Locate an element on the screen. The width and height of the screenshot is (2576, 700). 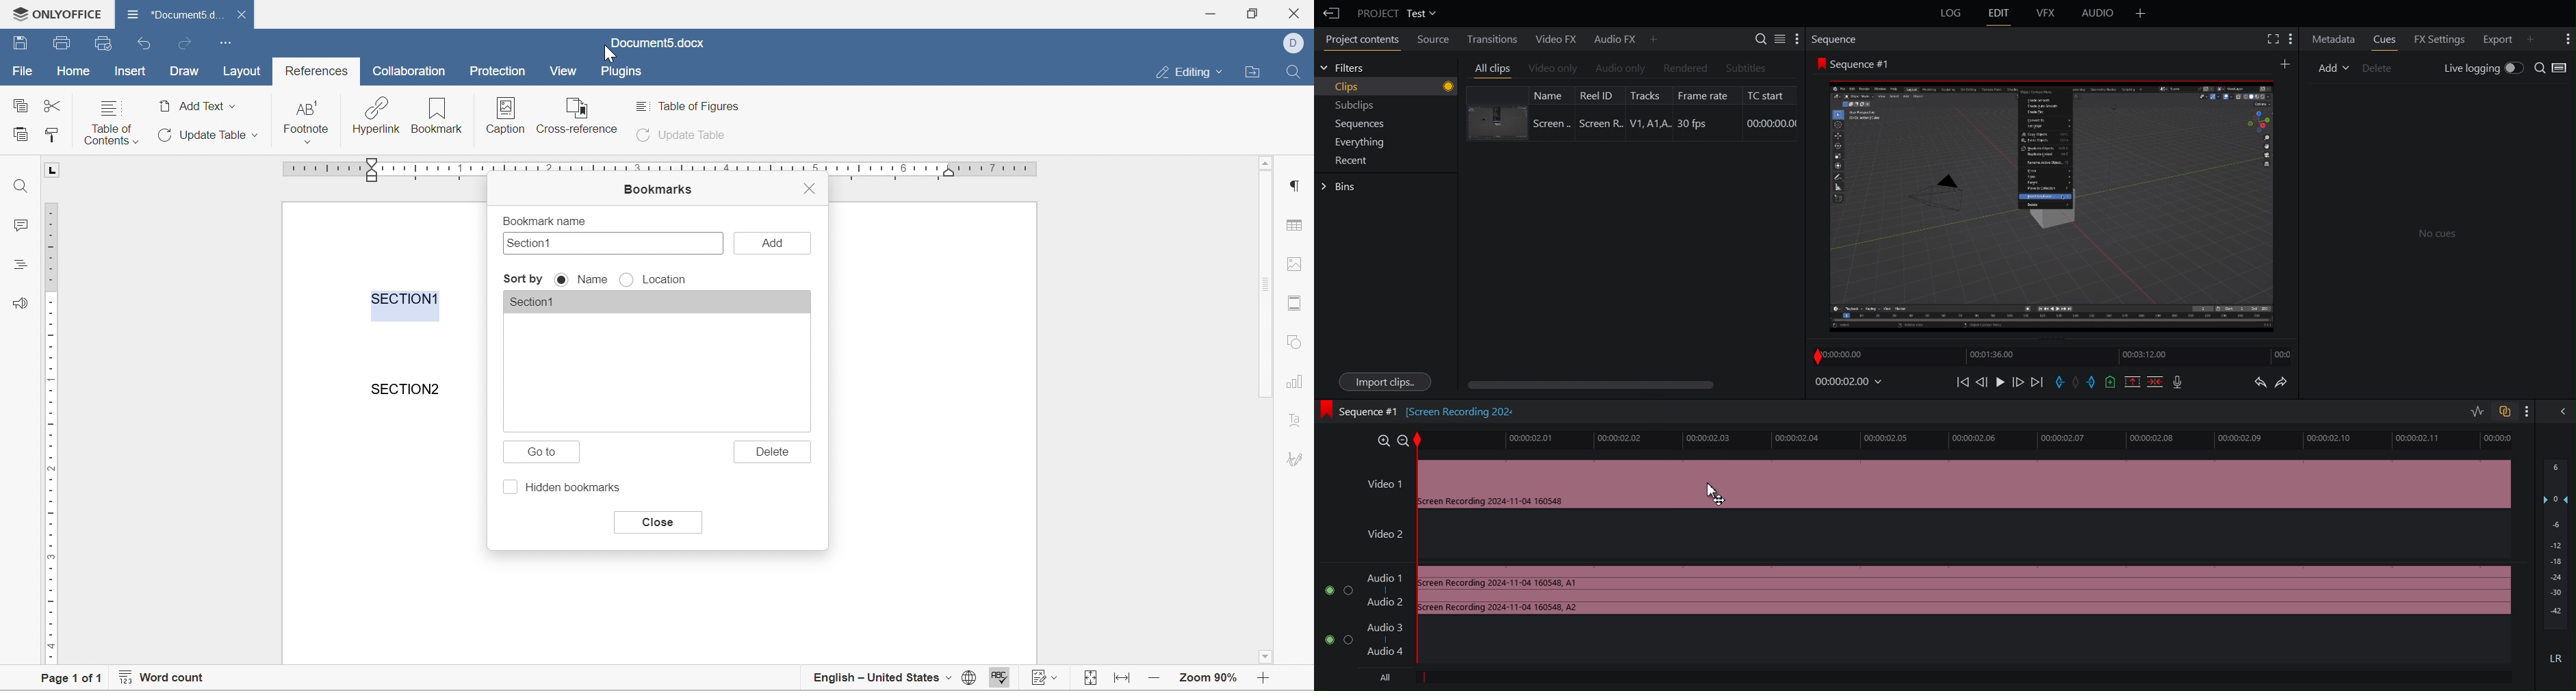
headings is located at coordinates (18, 263).